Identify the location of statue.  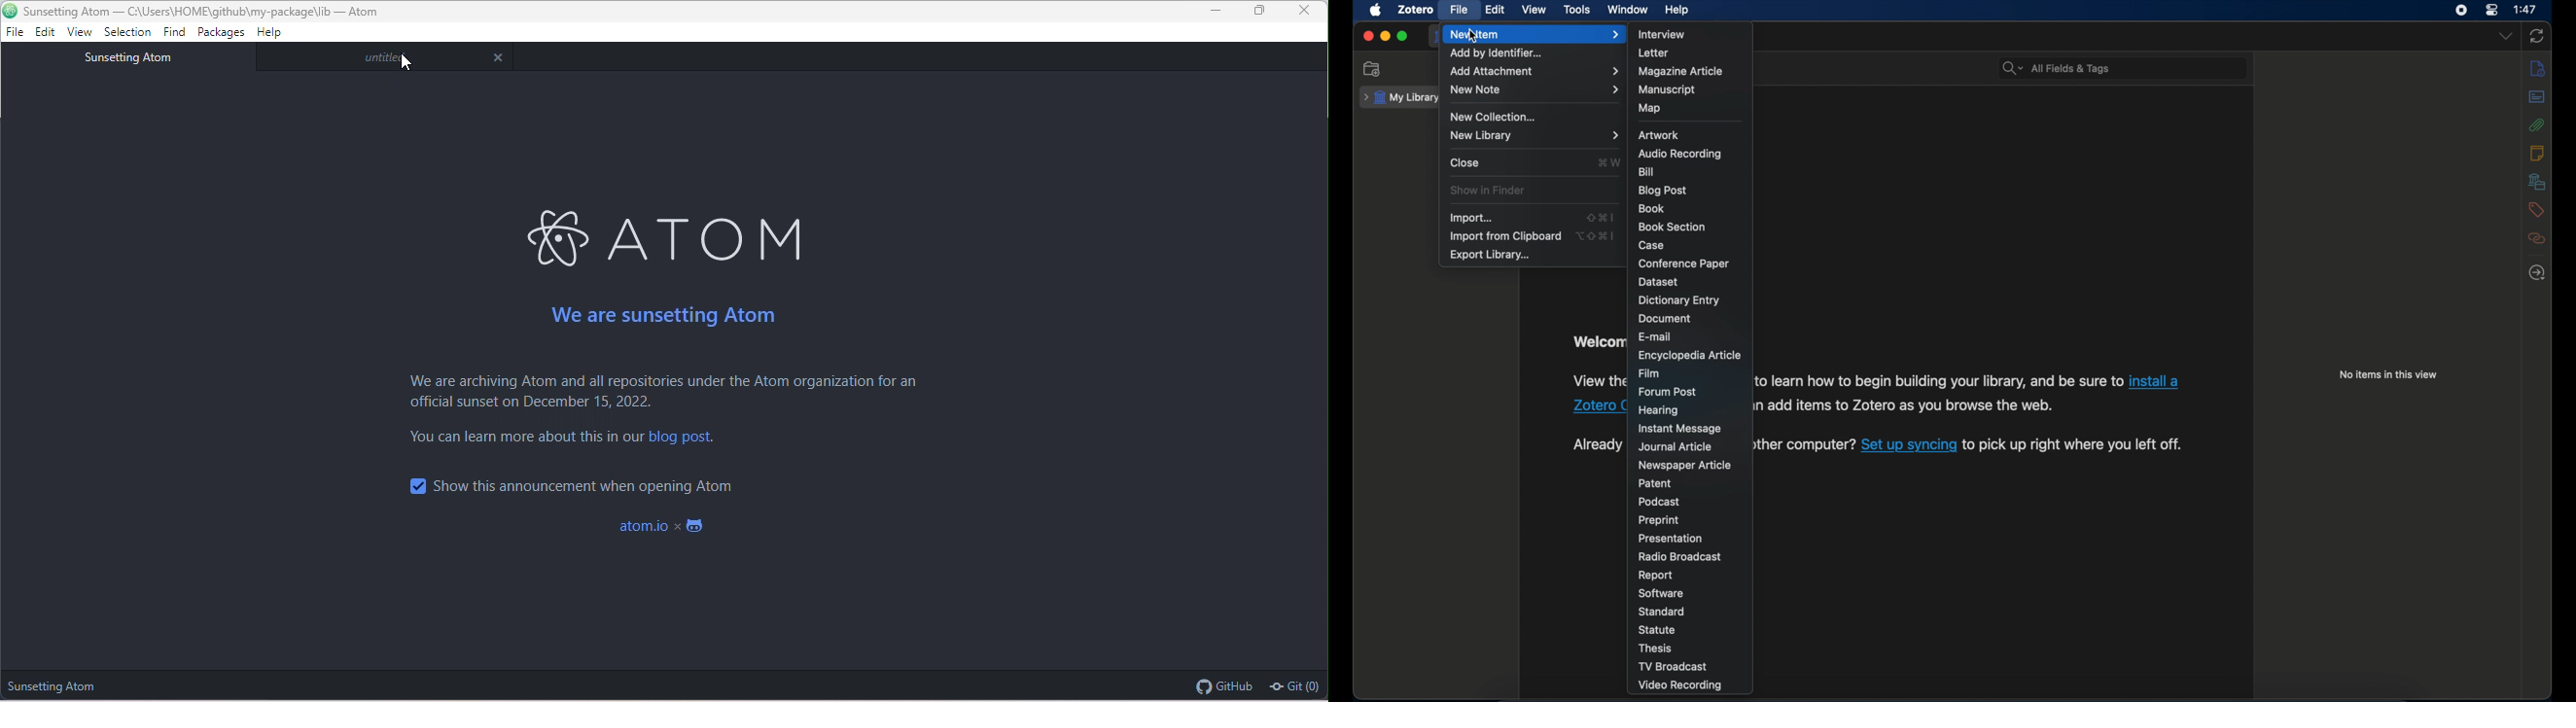
(1657, 629).